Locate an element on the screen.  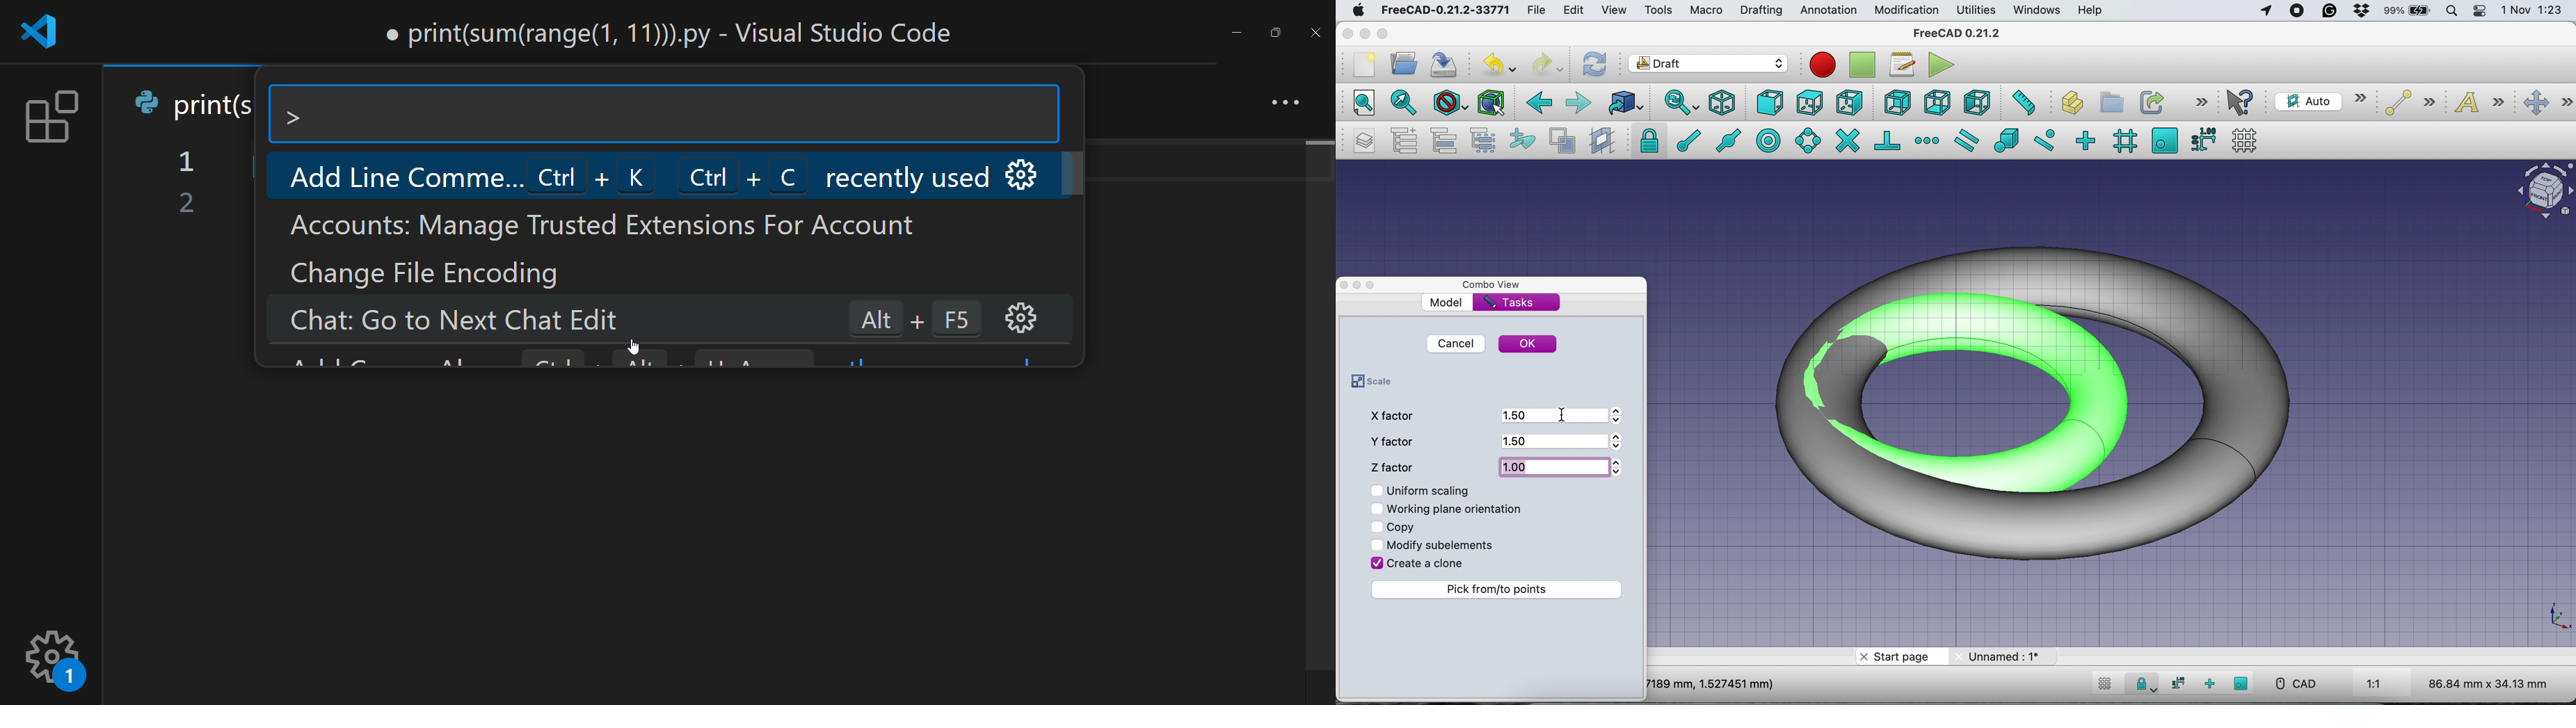
toggle normal/wireframe display is located at coordinates (1562, 141).